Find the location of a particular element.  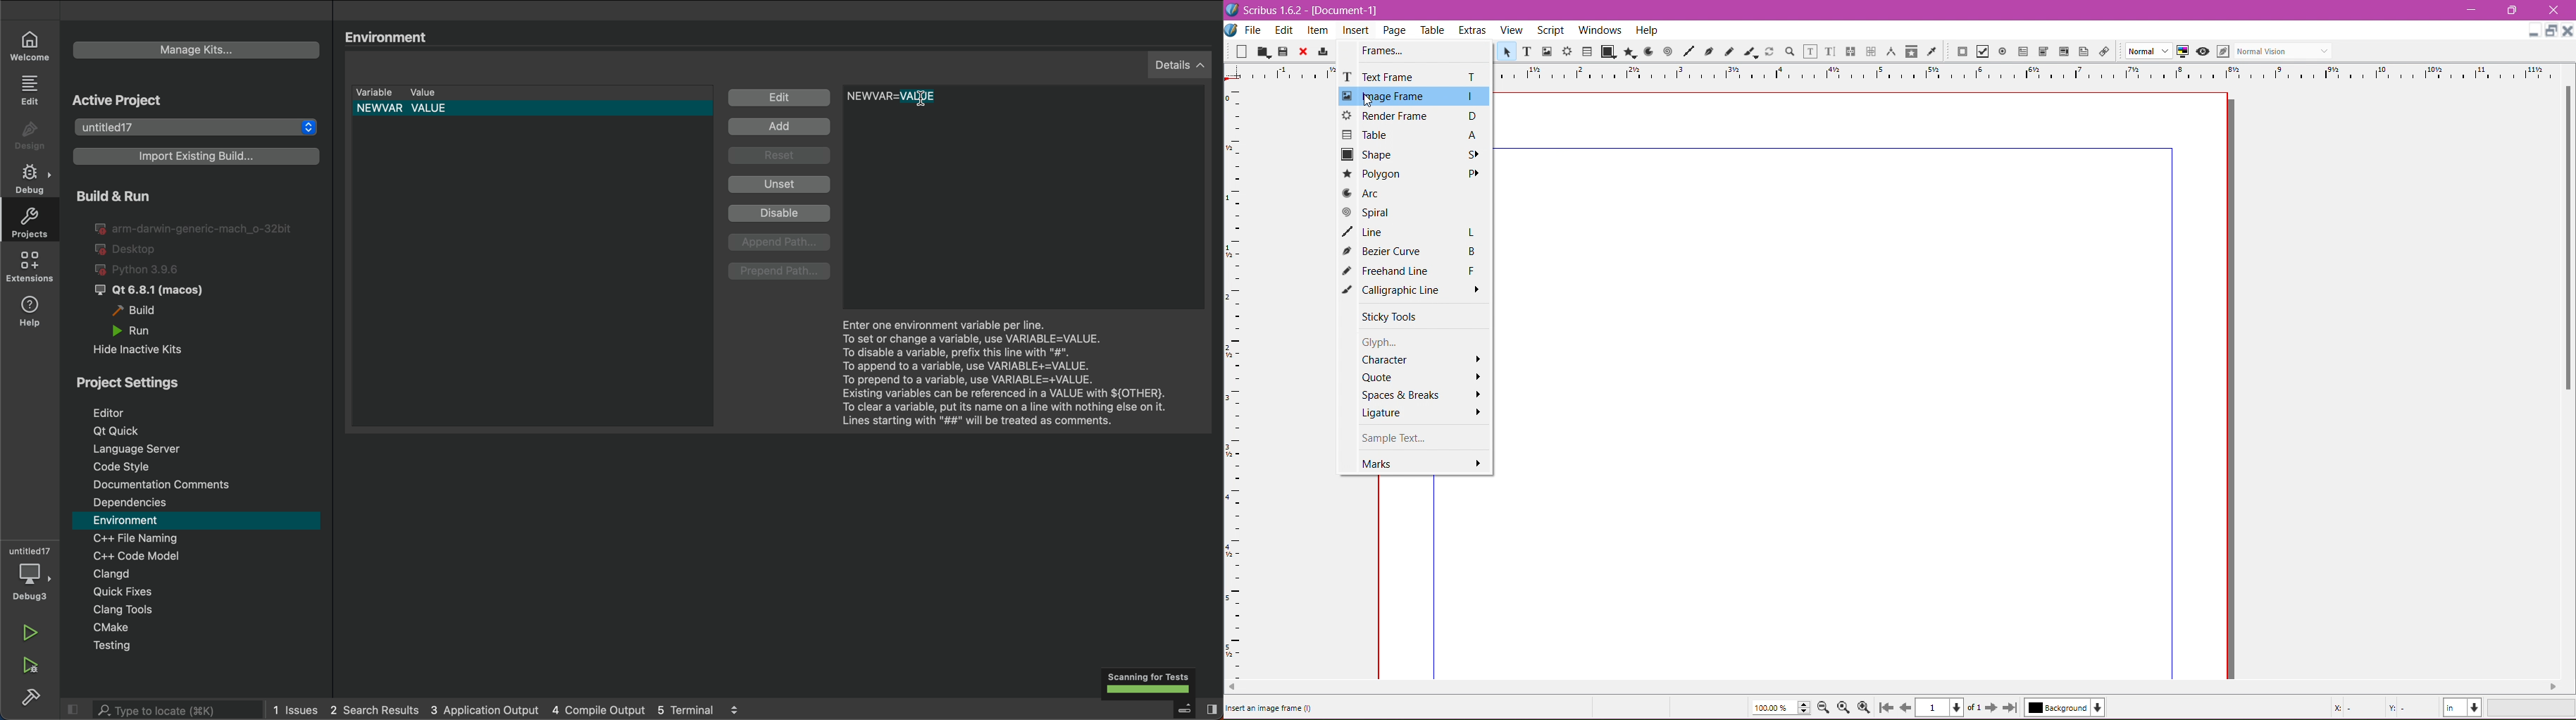

welcome is located at coordinates (31, 45).